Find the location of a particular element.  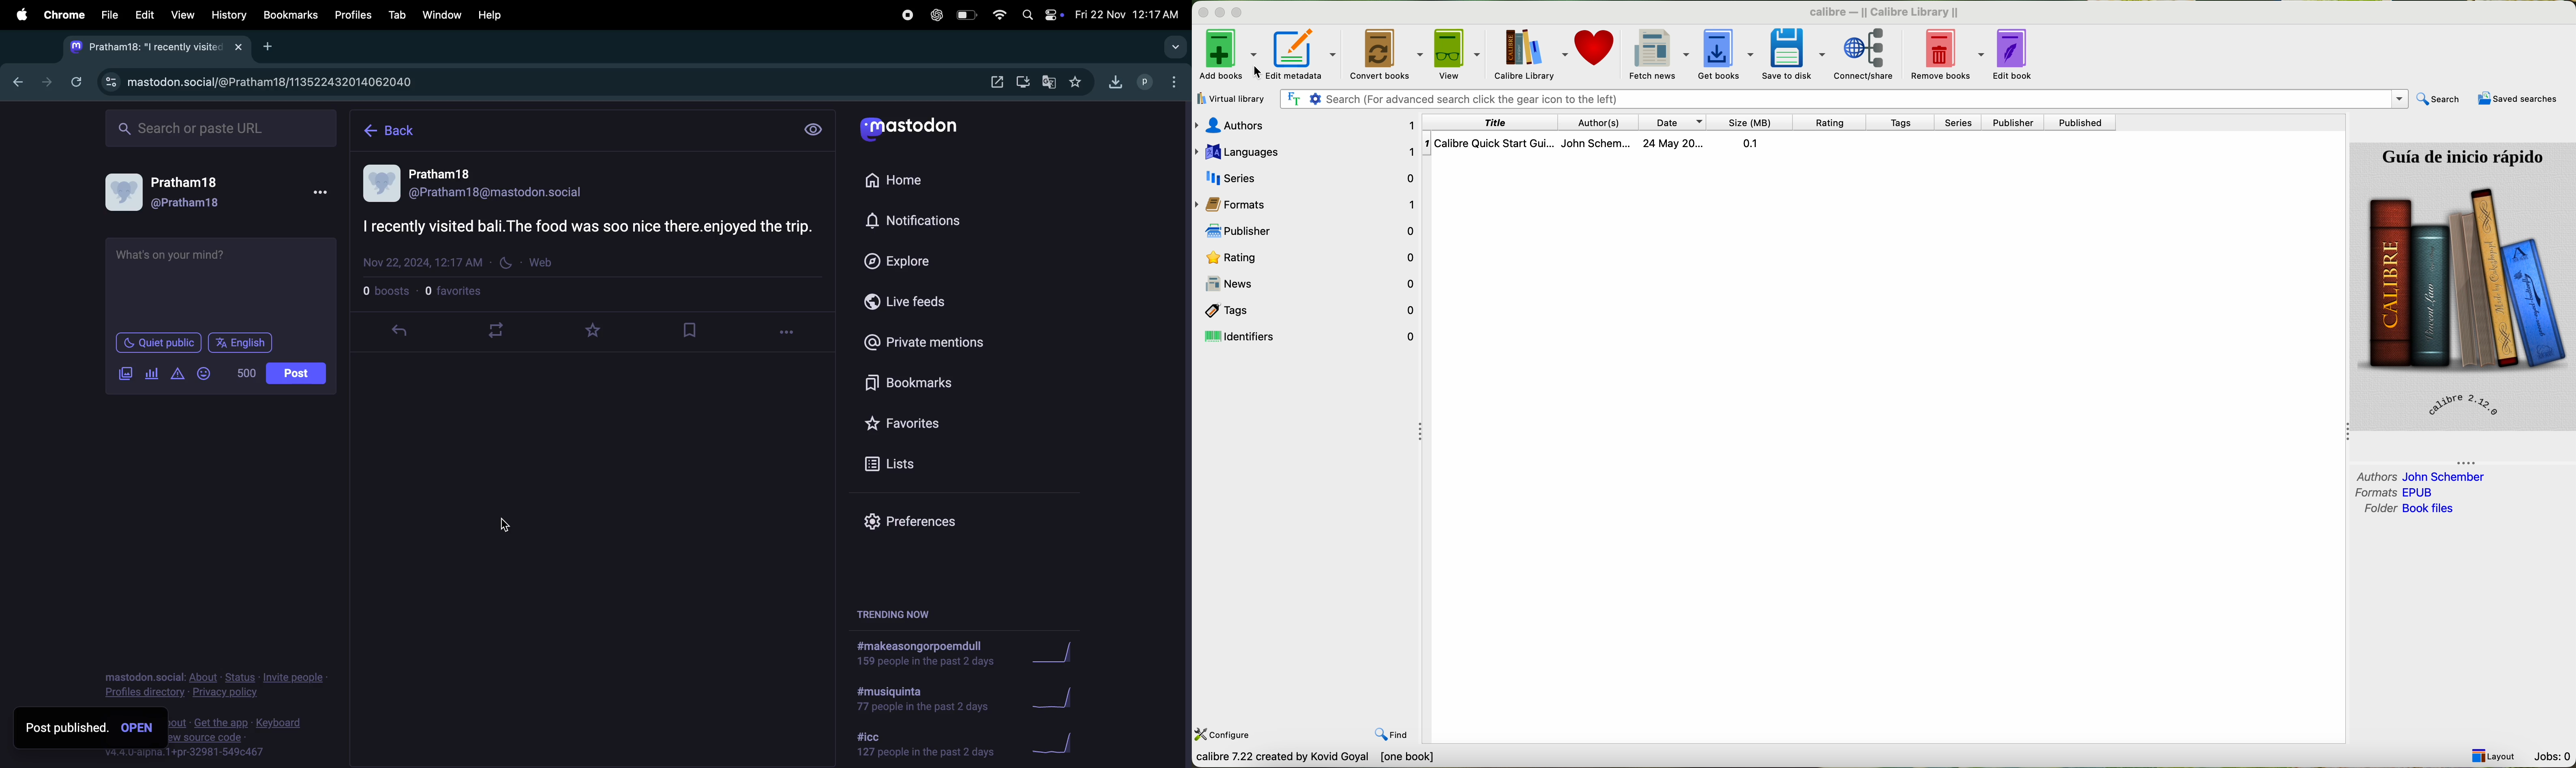

view is located at coordinates (815, 130).